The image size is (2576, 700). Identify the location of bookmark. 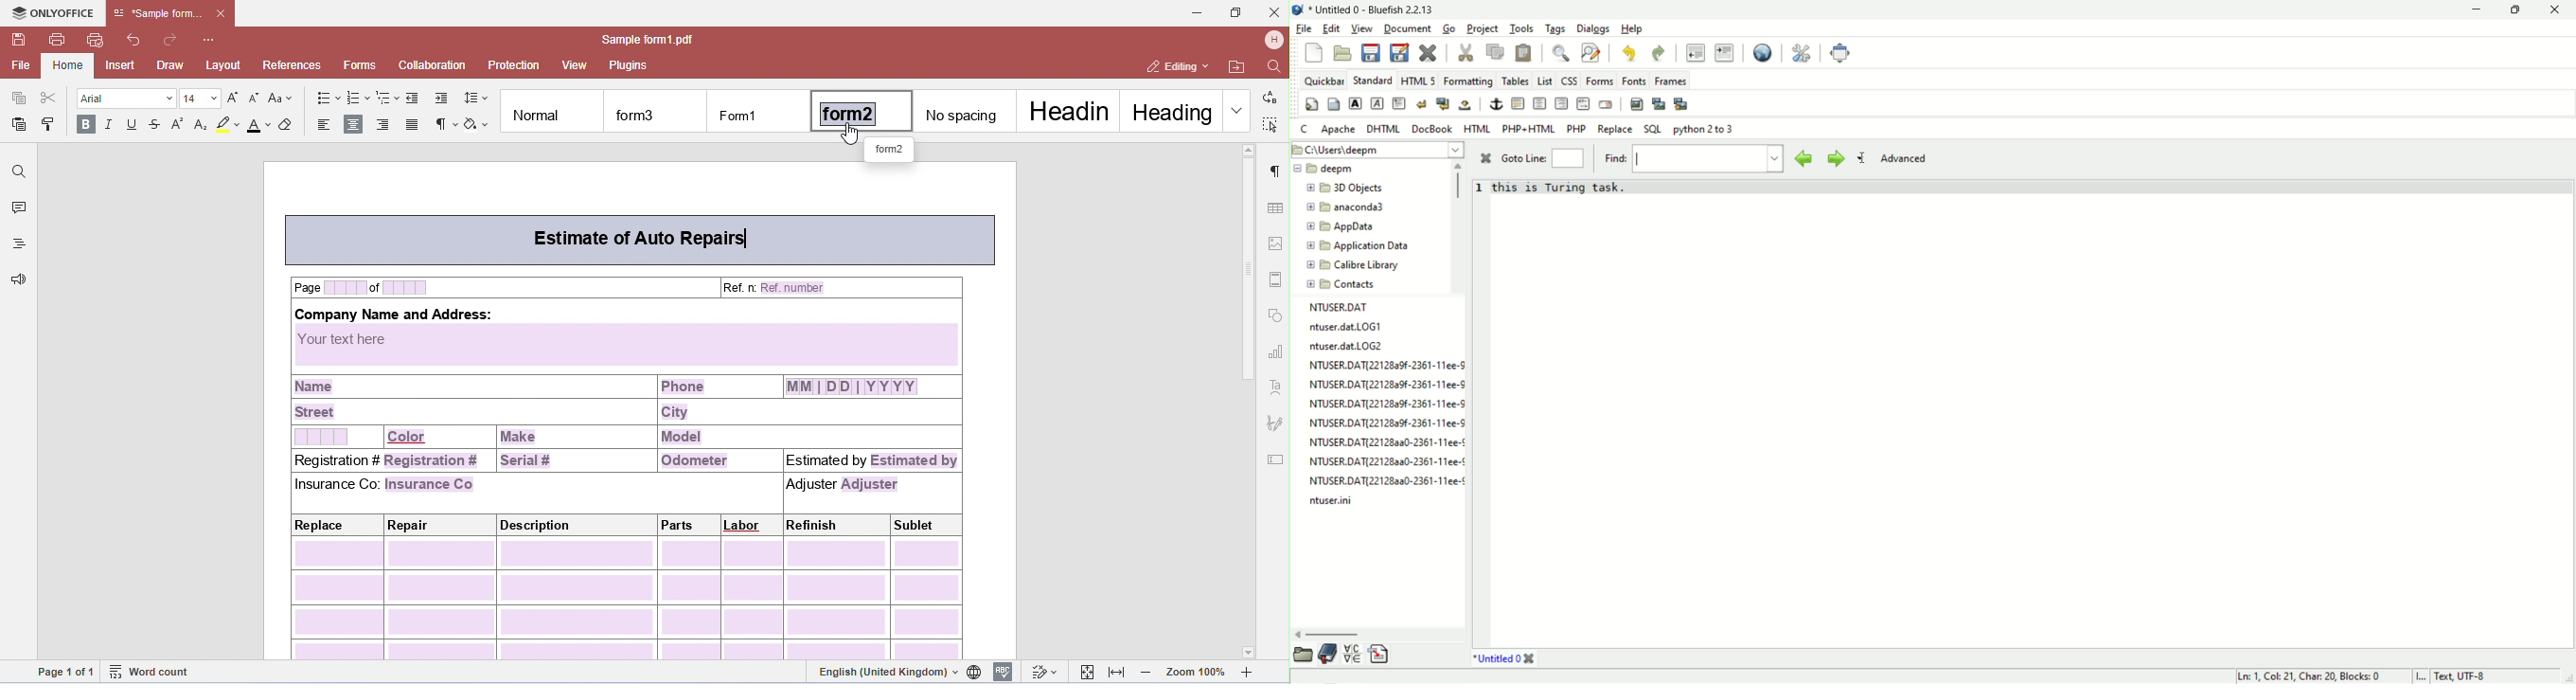
(1327, 653).